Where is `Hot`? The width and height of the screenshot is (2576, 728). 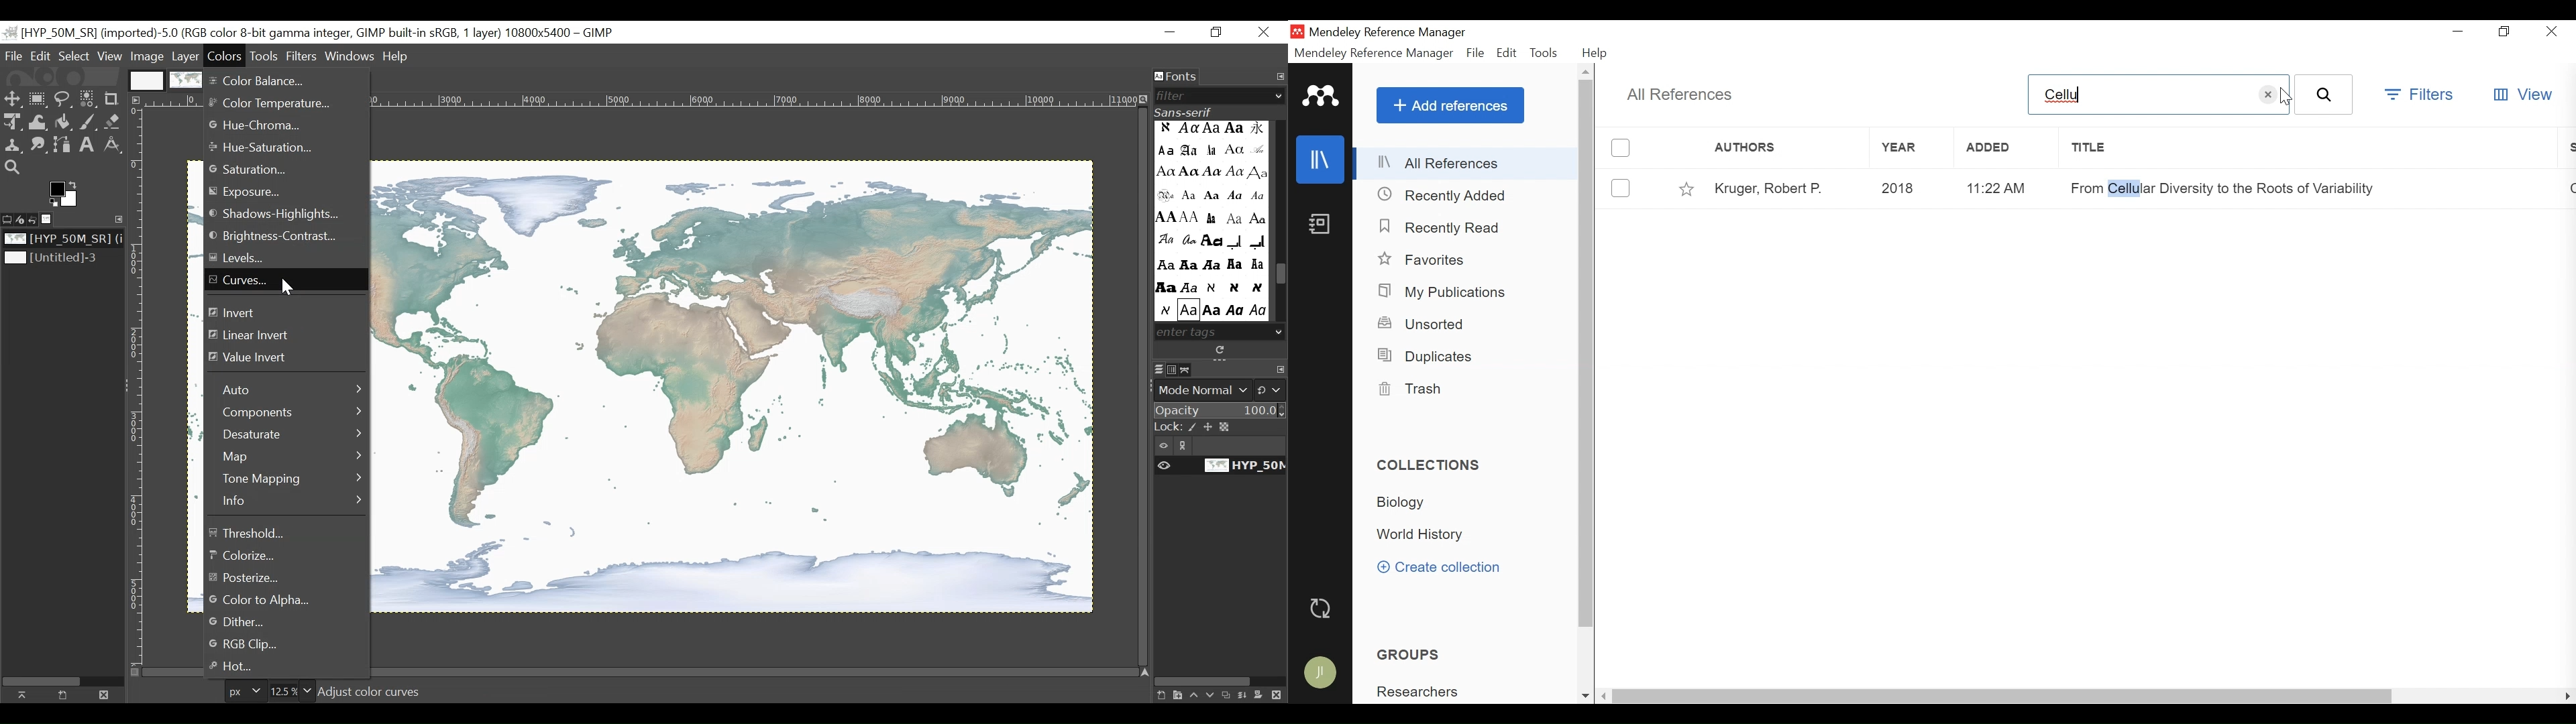
Hot is located at coordinates (249, 667).